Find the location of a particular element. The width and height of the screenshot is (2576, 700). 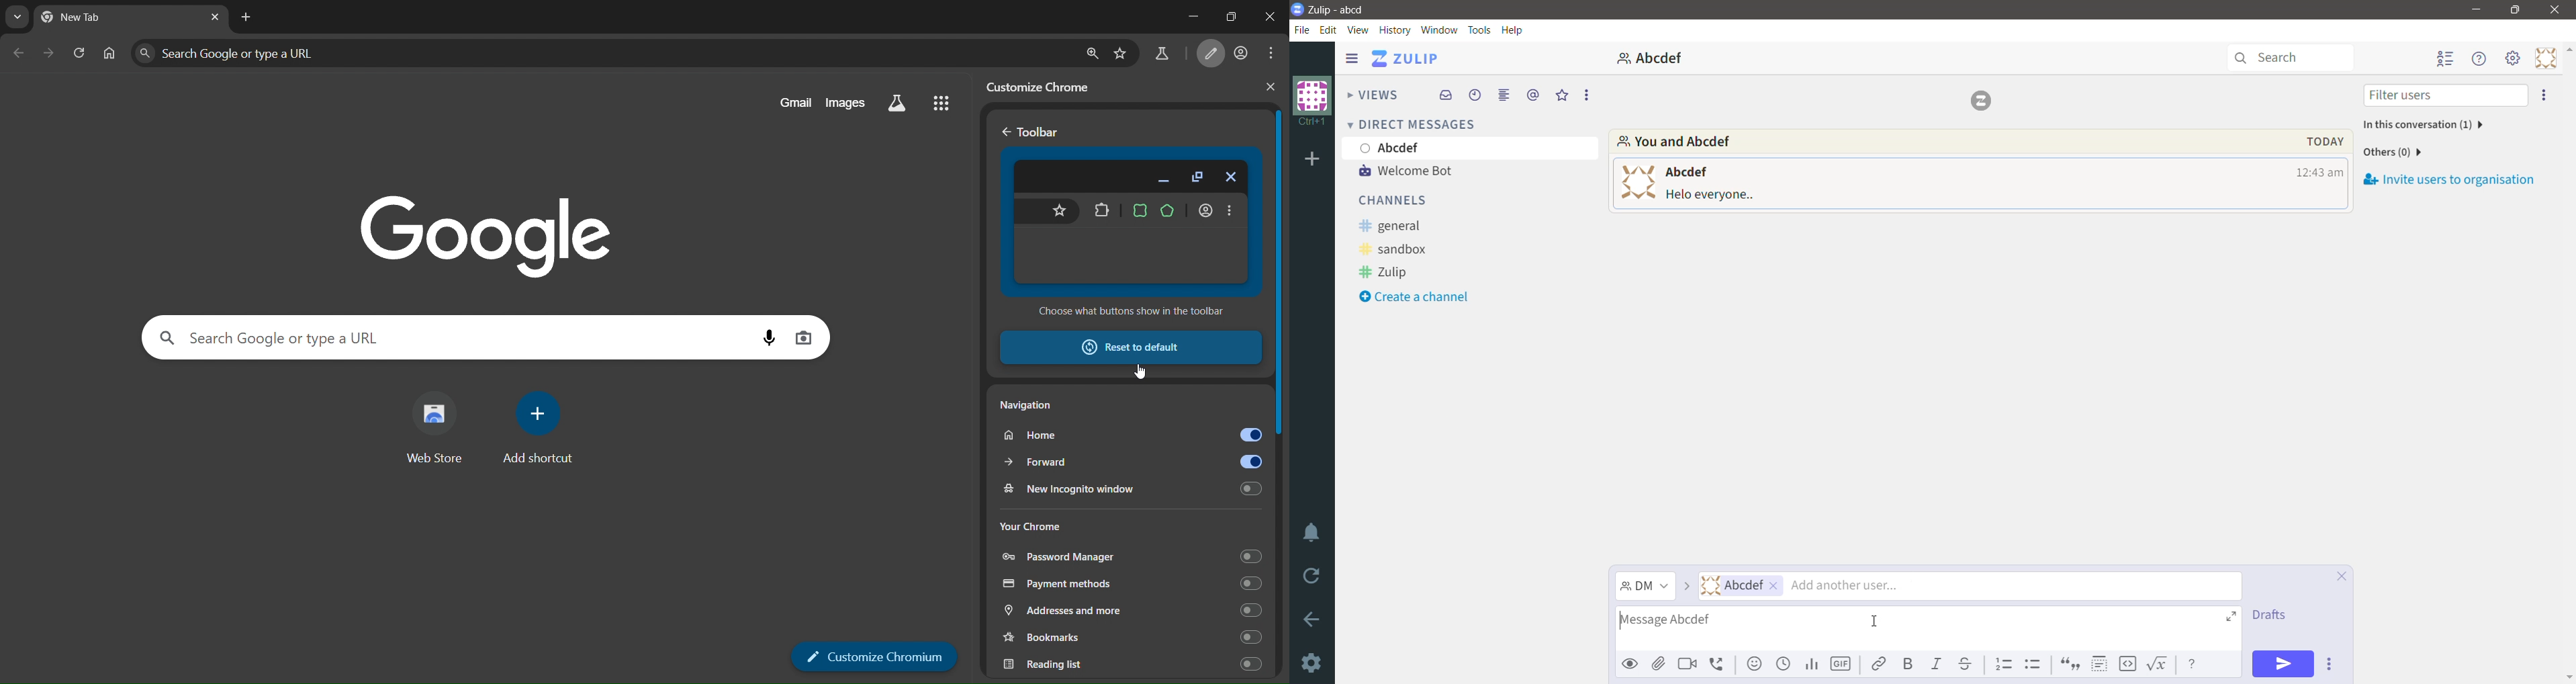

Organization Name is located at coordinates (1312, 161).